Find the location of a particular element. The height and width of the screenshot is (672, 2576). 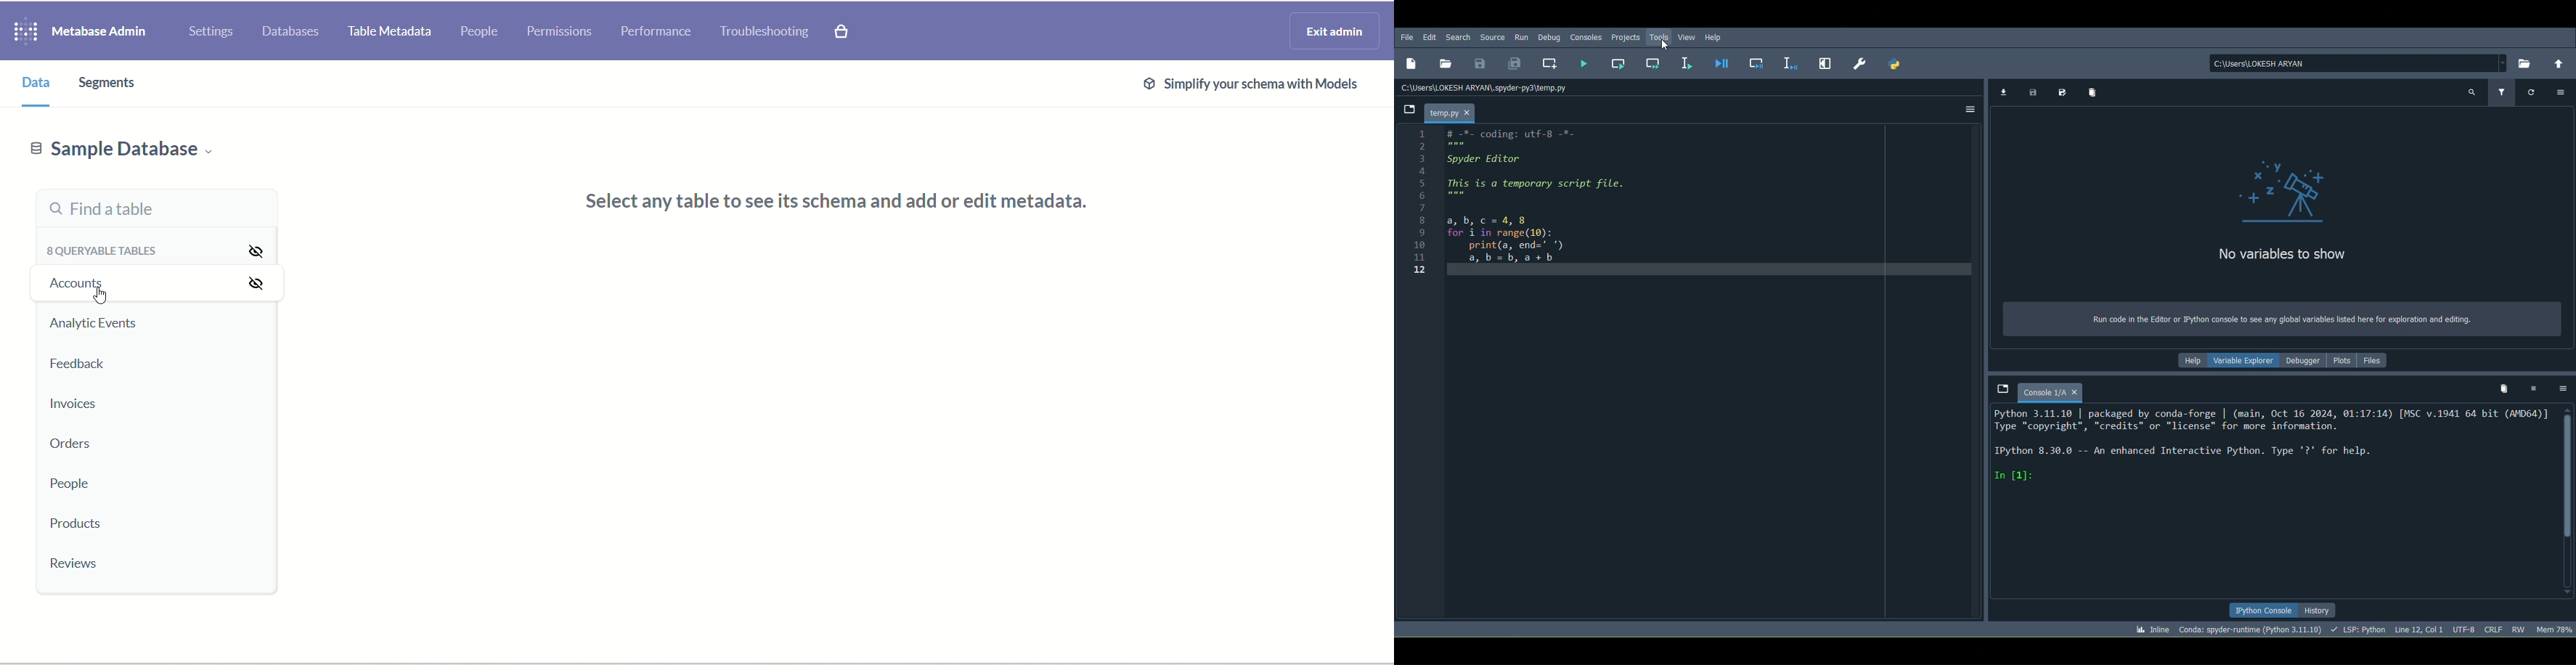

File name is located at coordinates (1453, 111).